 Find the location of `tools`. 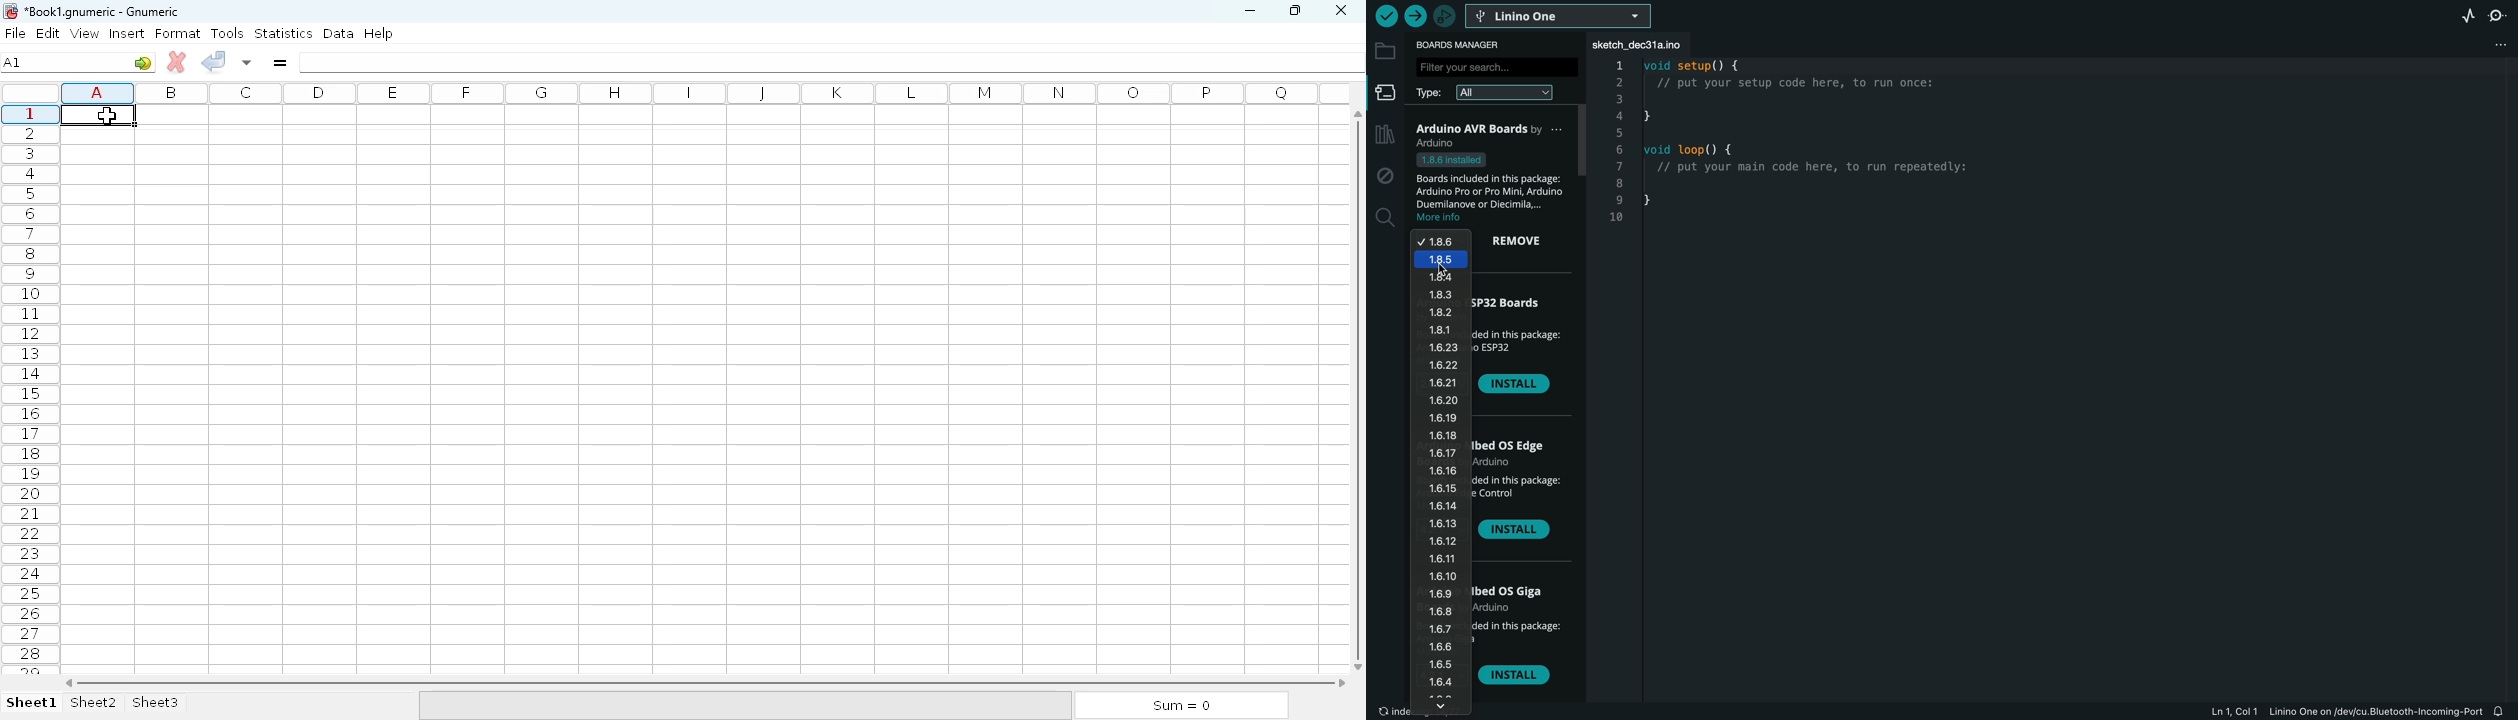

tools is located at coordinates (227, 33).